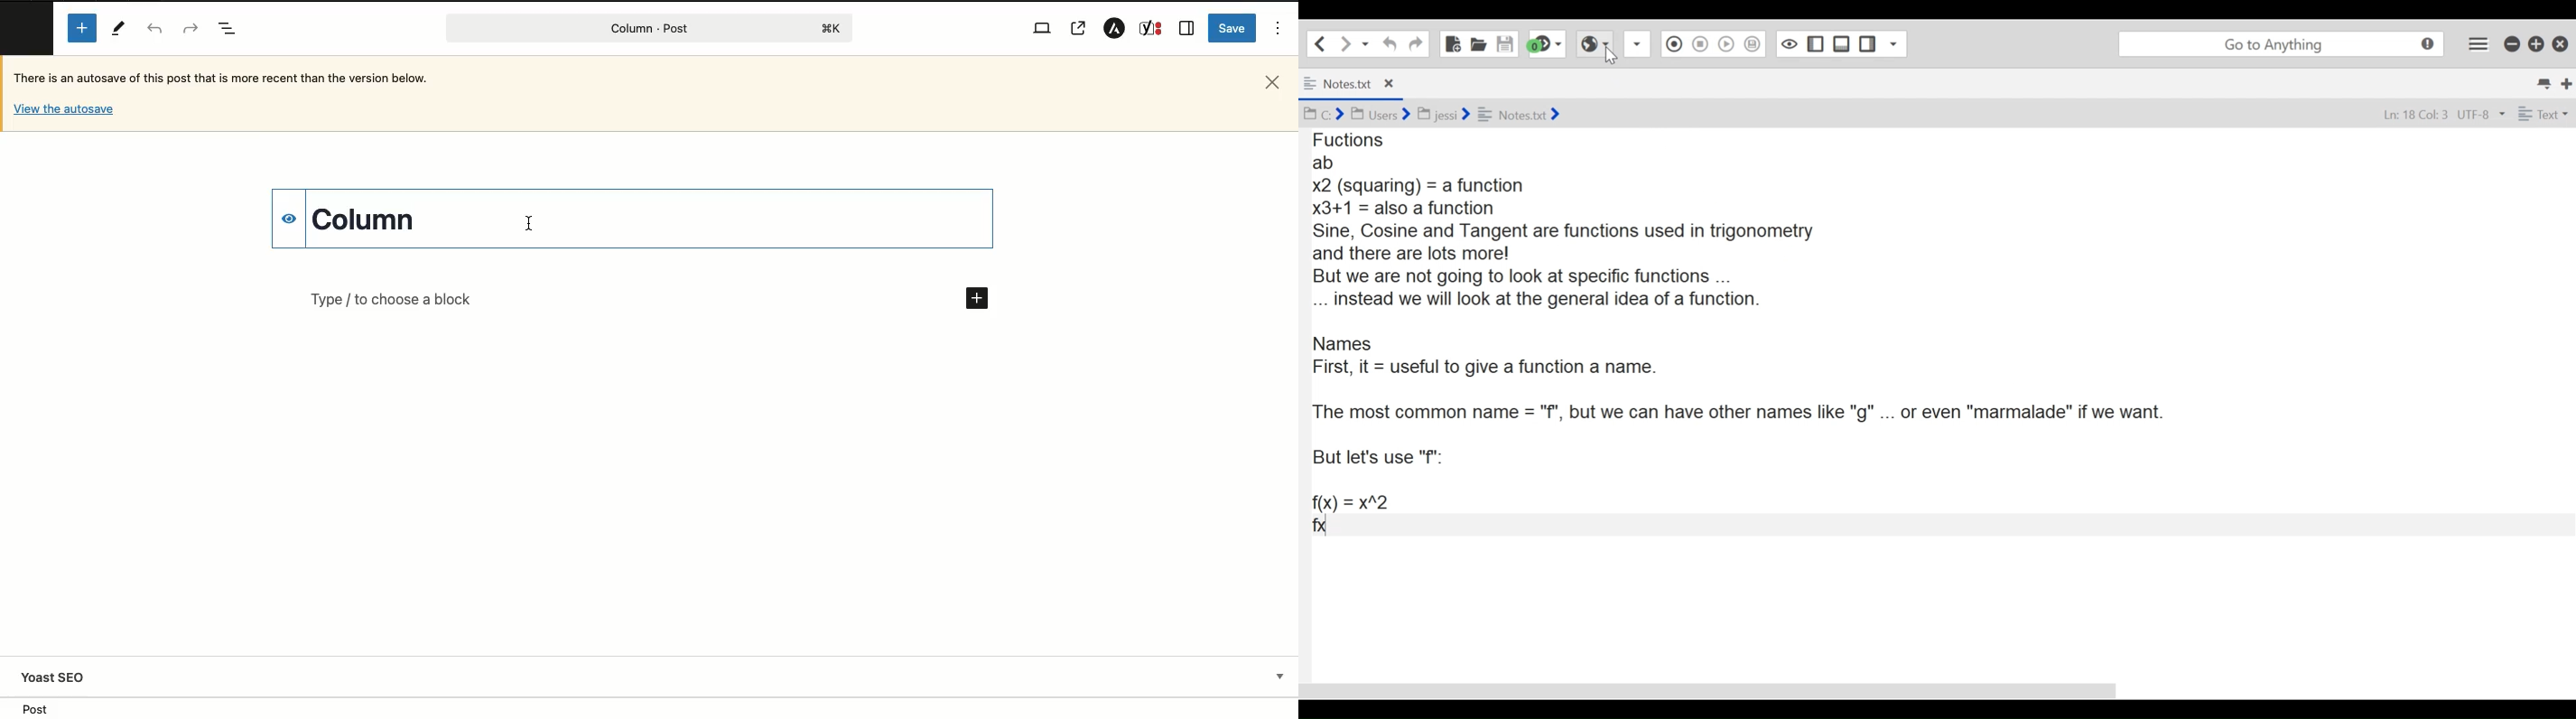  I want to click on Add new block, so click(649, 297).